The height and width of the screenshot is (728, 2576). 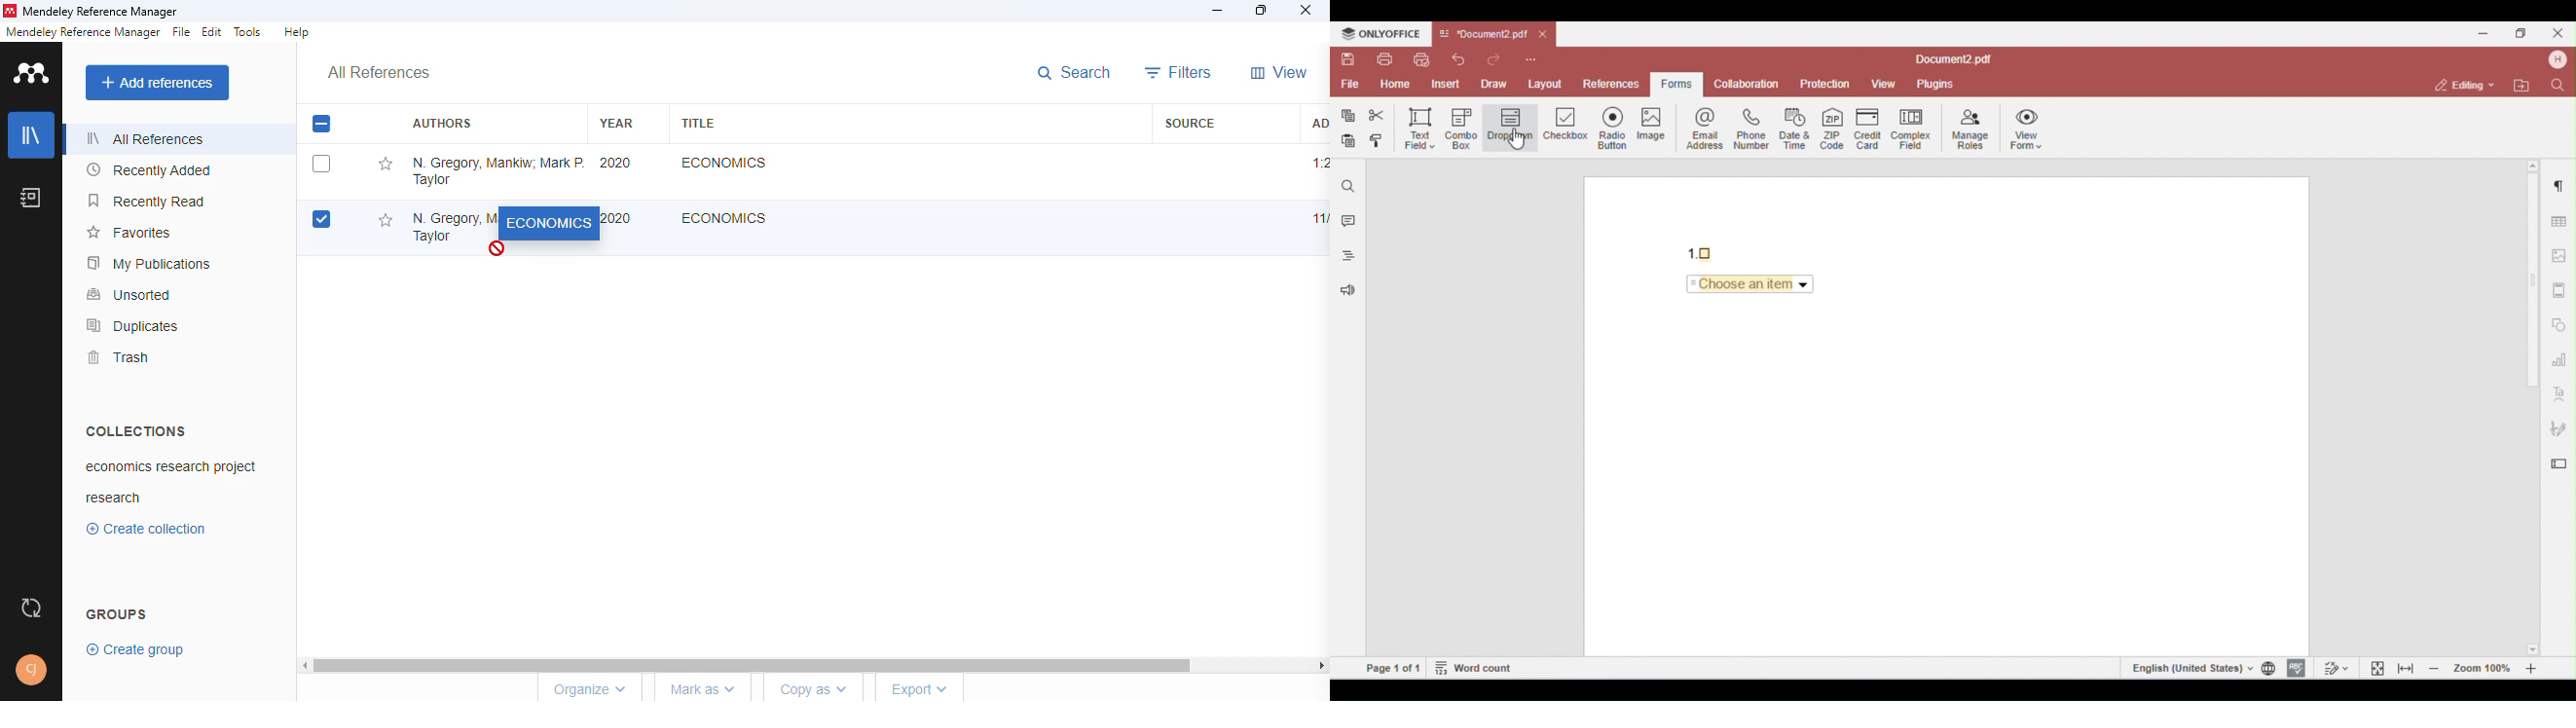 I want to click on sync, so click(x=32, y=608).